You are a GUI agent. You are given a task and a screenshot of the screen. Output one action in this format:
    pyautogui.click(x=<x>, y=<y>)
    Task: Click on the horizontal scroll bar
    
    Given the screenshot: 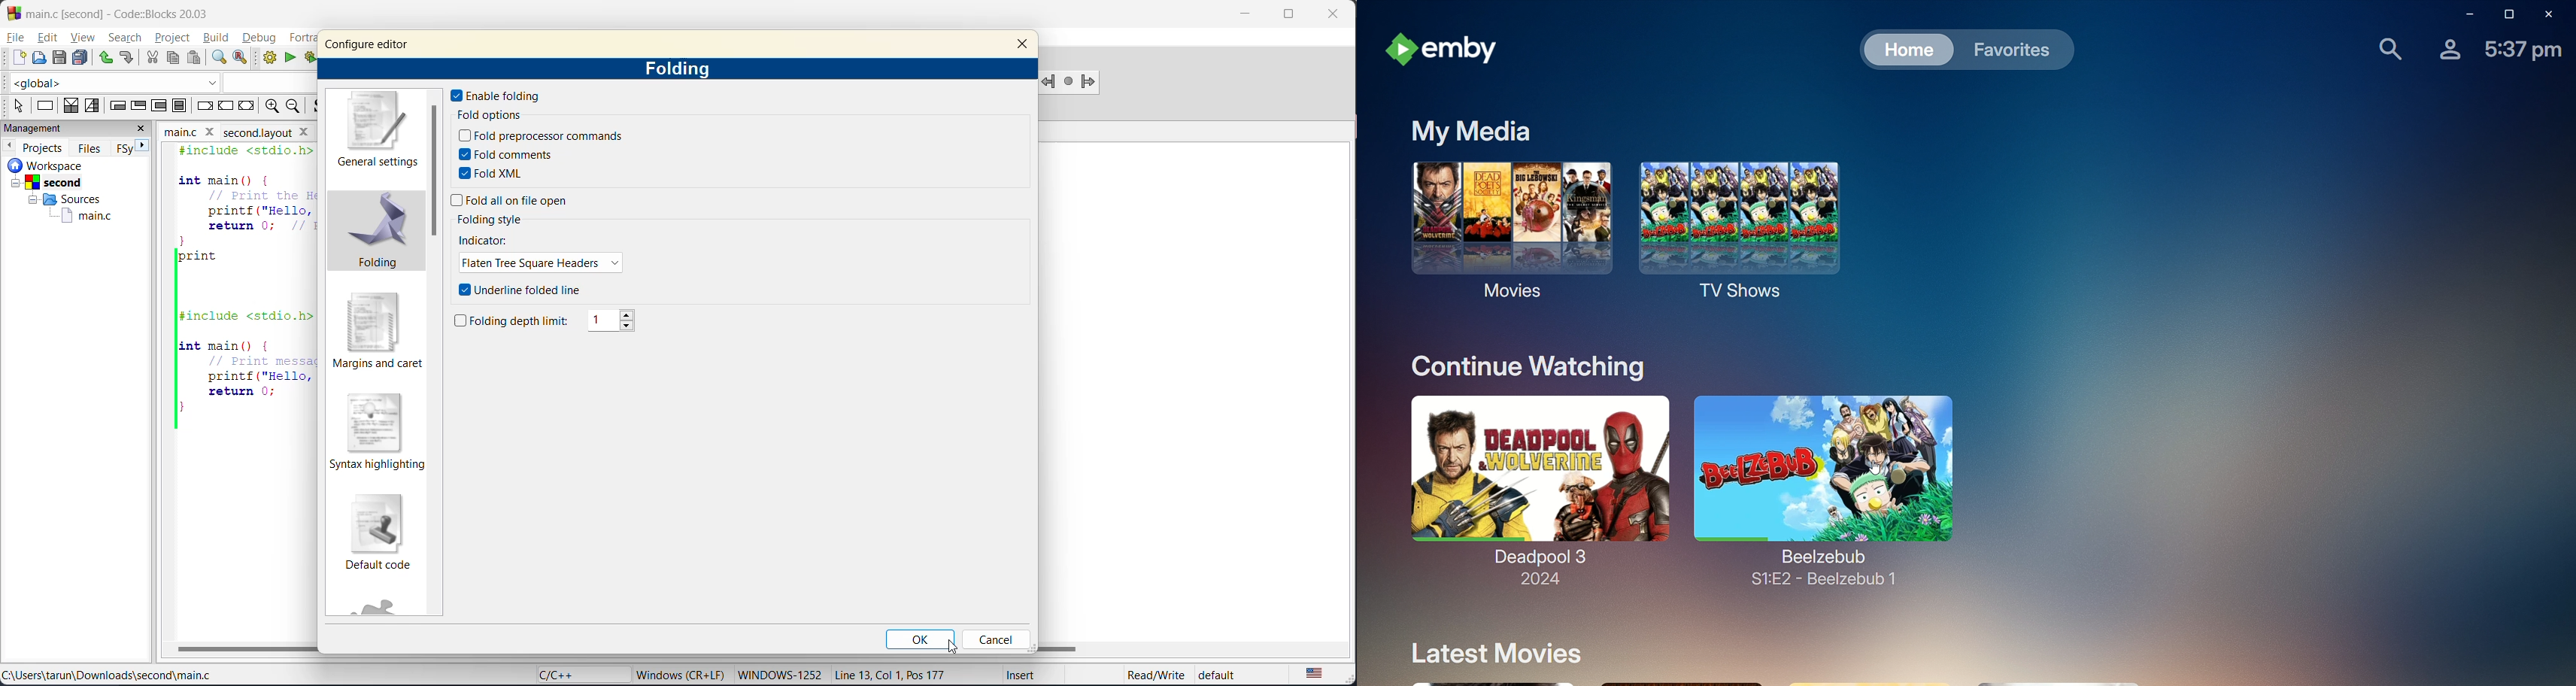 What is the action you would take?
    pyautogui.click(x=246, y=649)
    